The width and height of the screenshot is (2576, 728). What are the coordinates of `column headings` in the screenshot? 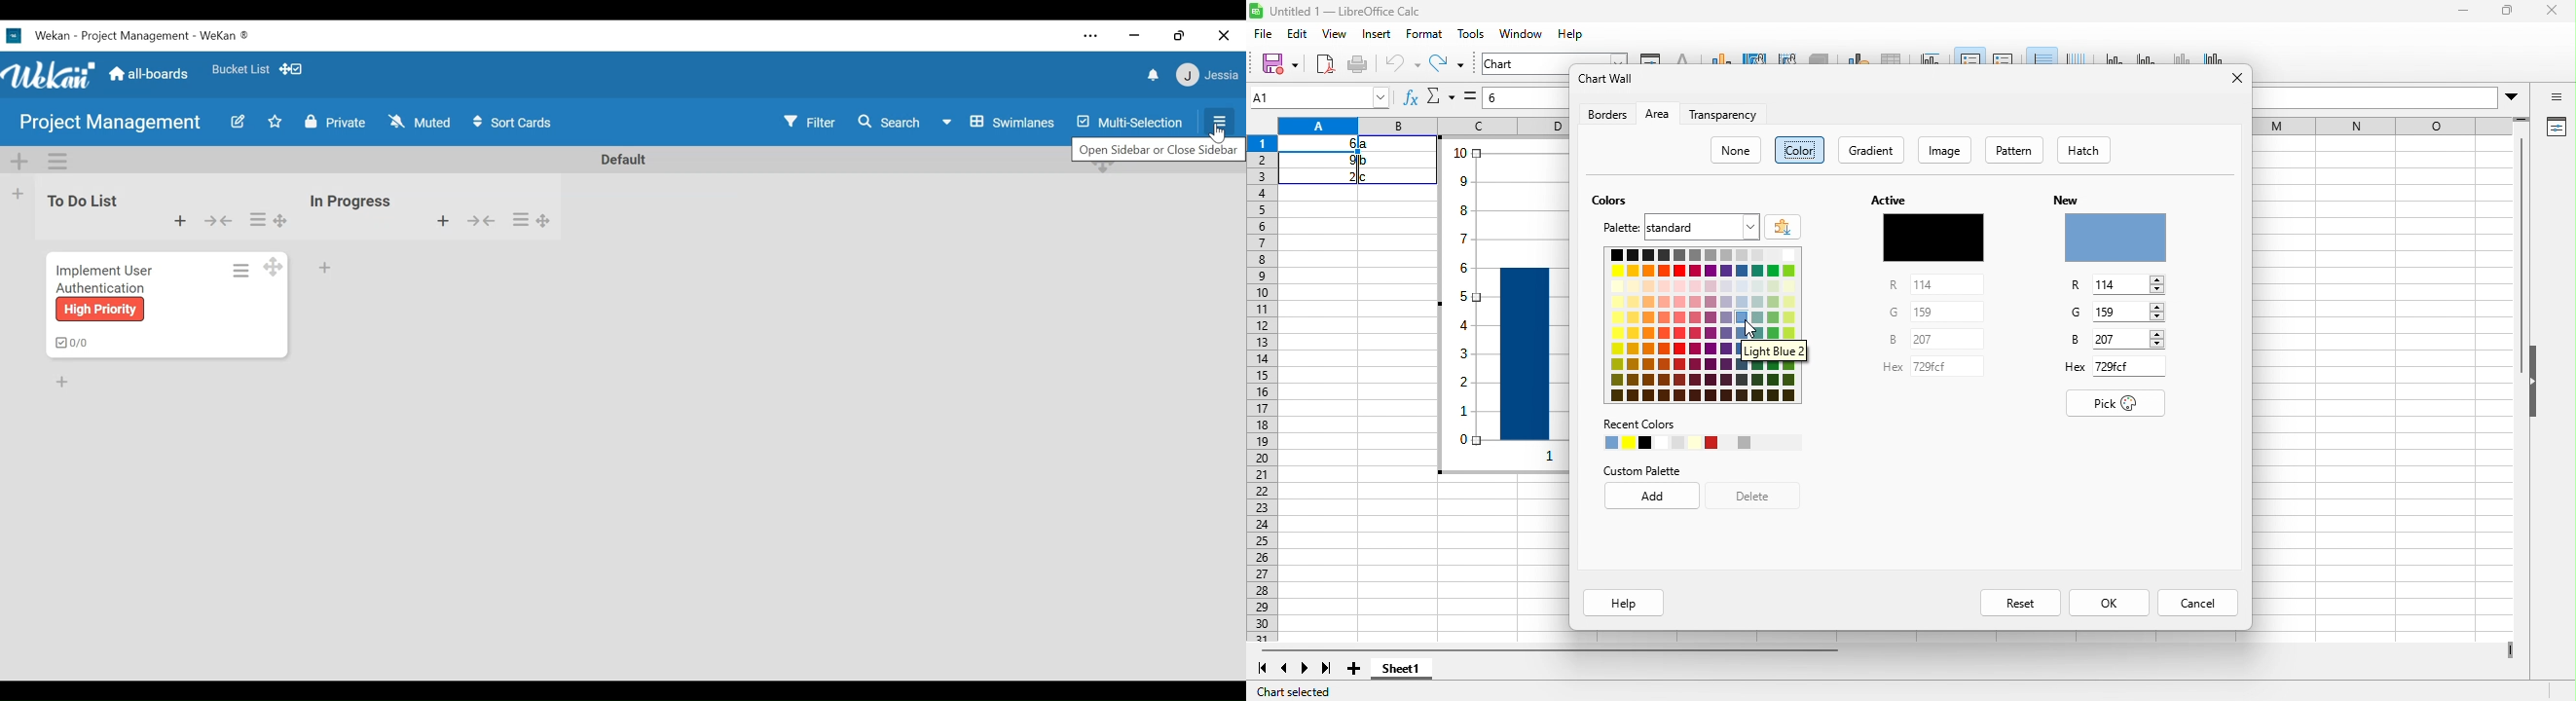 It's located at (1422, 126).